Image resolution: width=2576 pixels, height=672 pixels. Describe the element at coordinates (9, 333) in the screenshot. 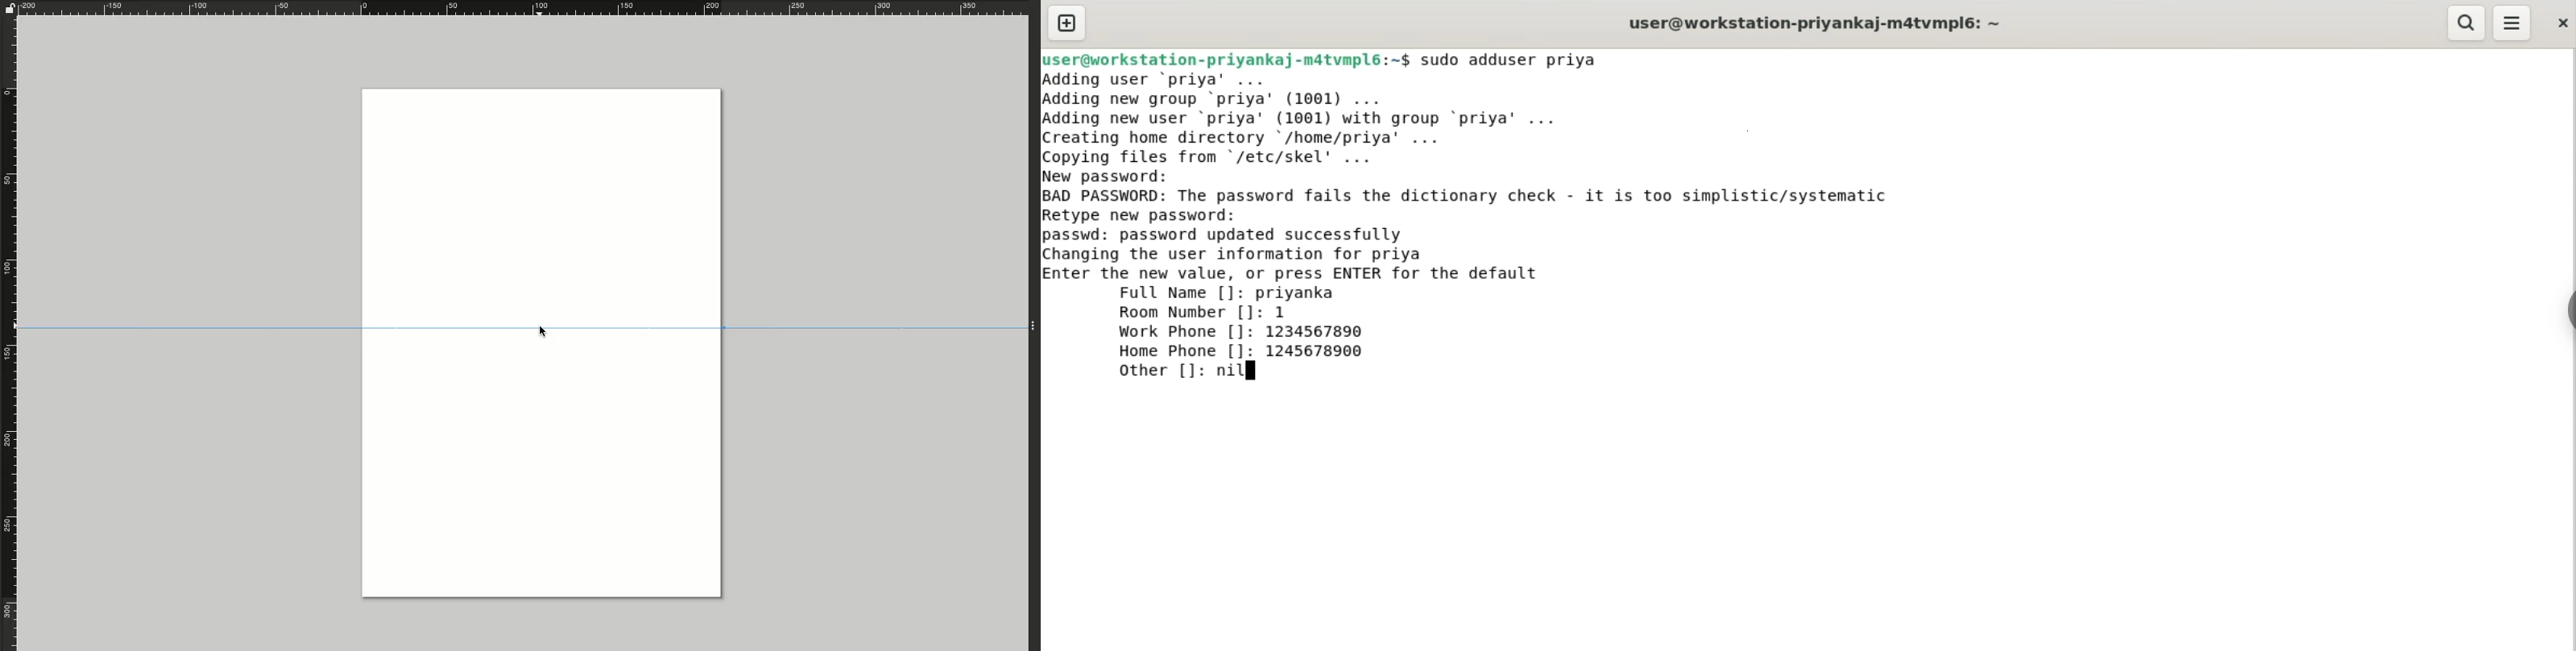

I see `Rule` at that location.